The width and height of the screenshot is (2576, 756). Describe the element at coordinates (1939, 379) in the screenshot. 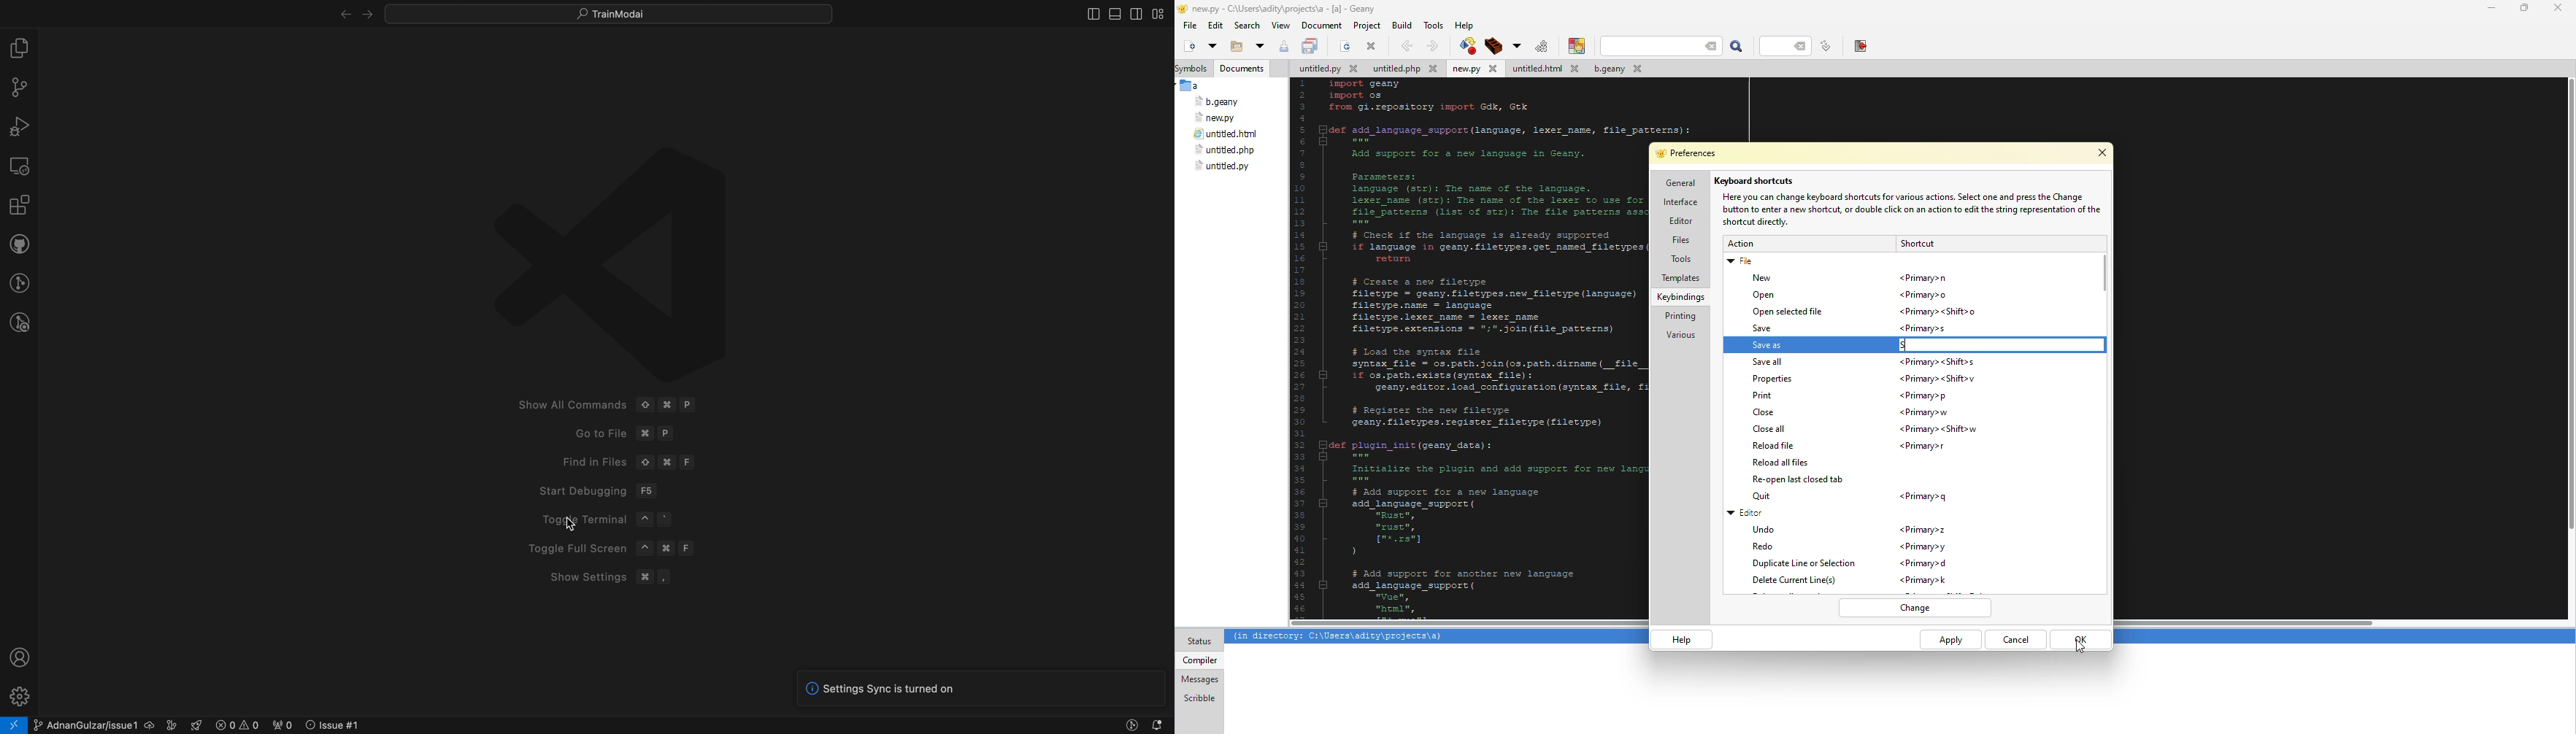

I see `shortcut` at that location.